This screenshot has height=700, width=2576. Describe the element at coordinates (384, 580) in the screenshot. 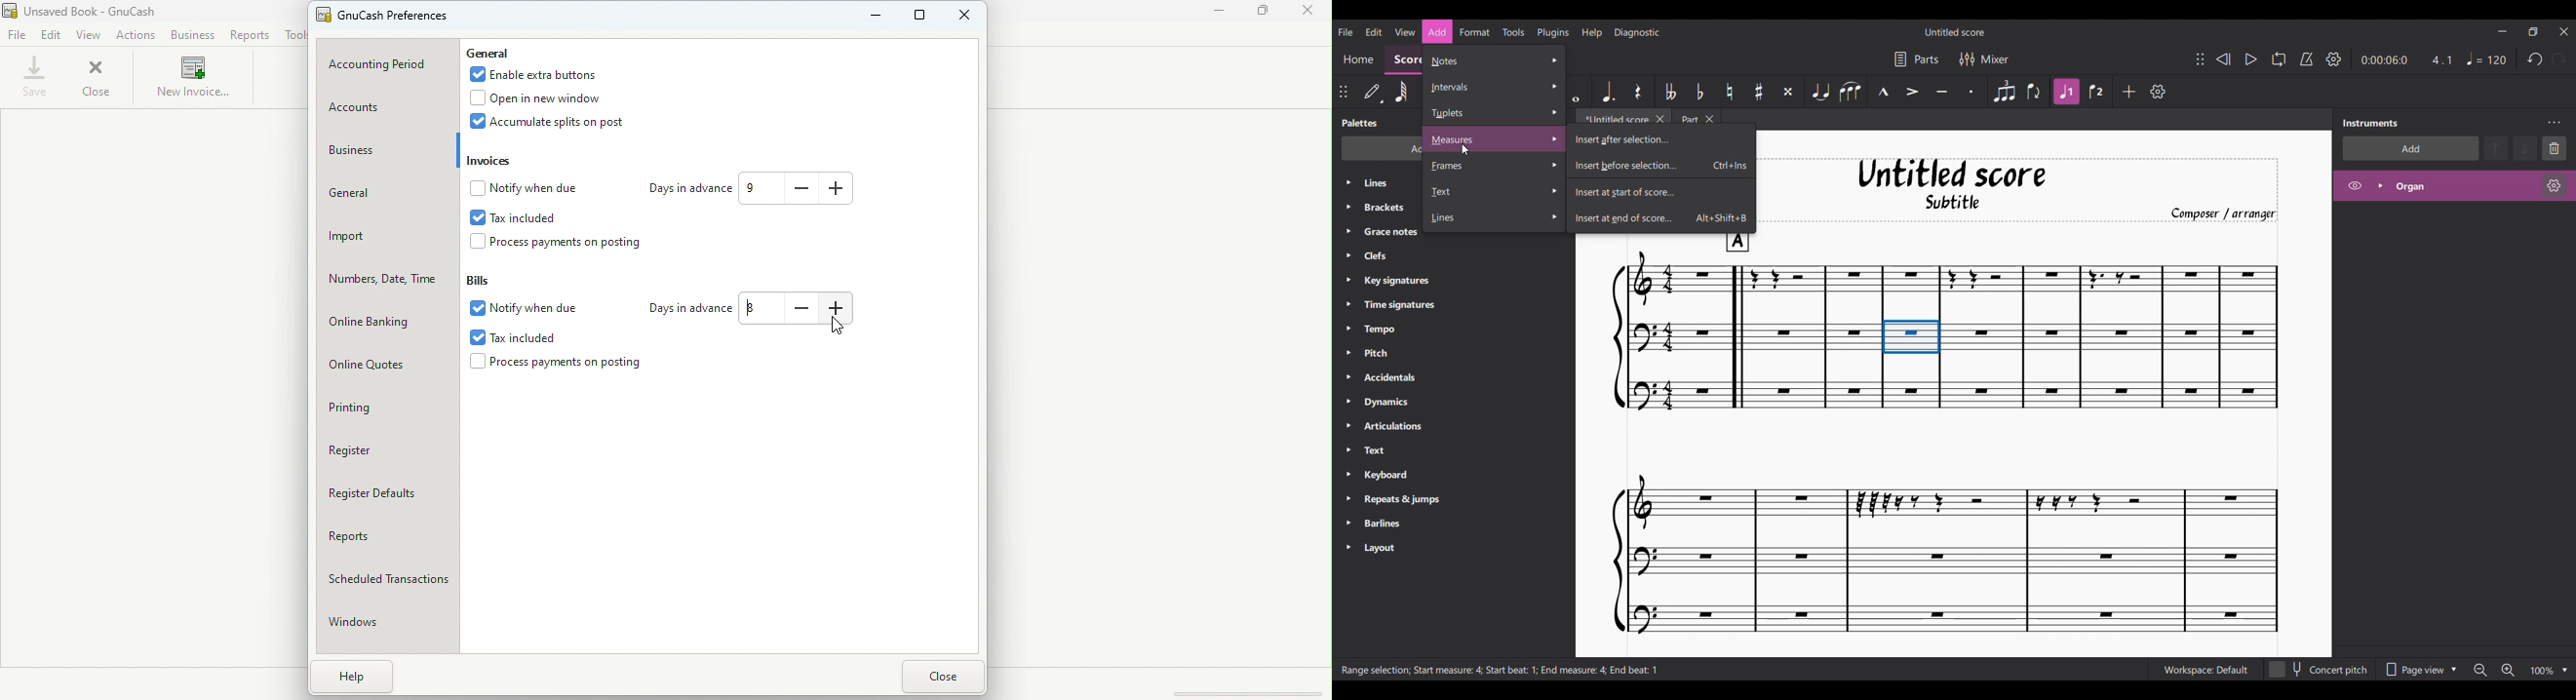

I see `Scheduled transactions` at that location.